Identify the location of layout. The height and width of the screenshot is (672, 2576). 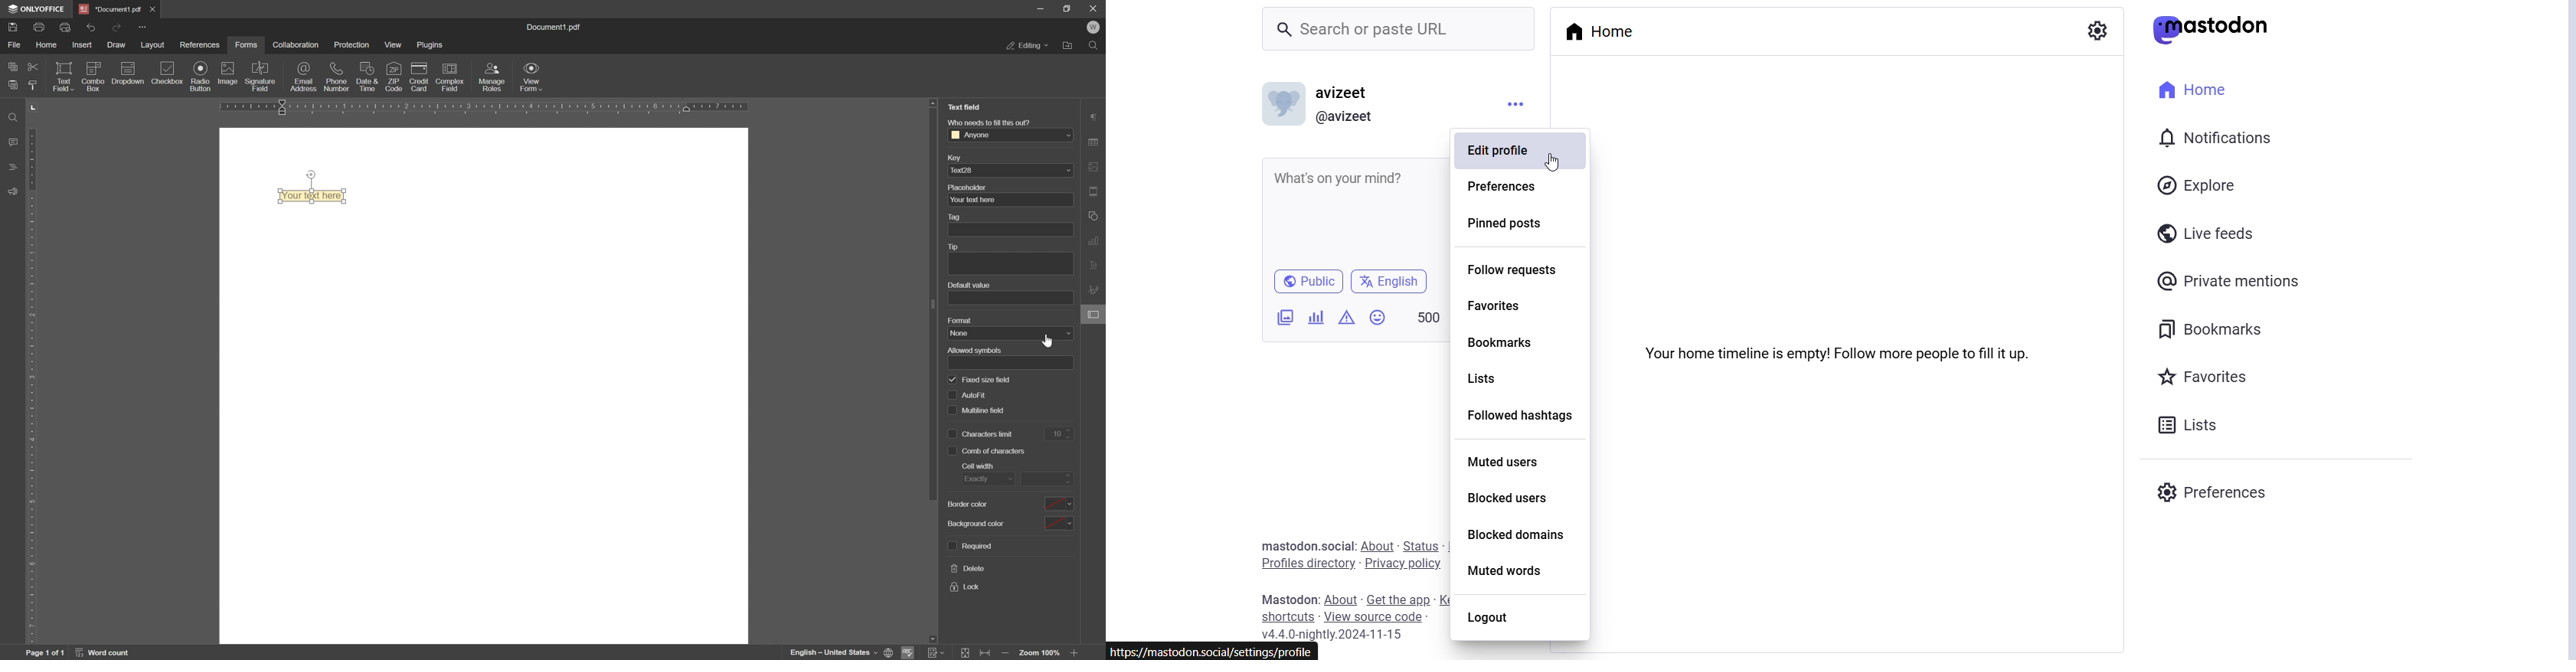
(155, 45).